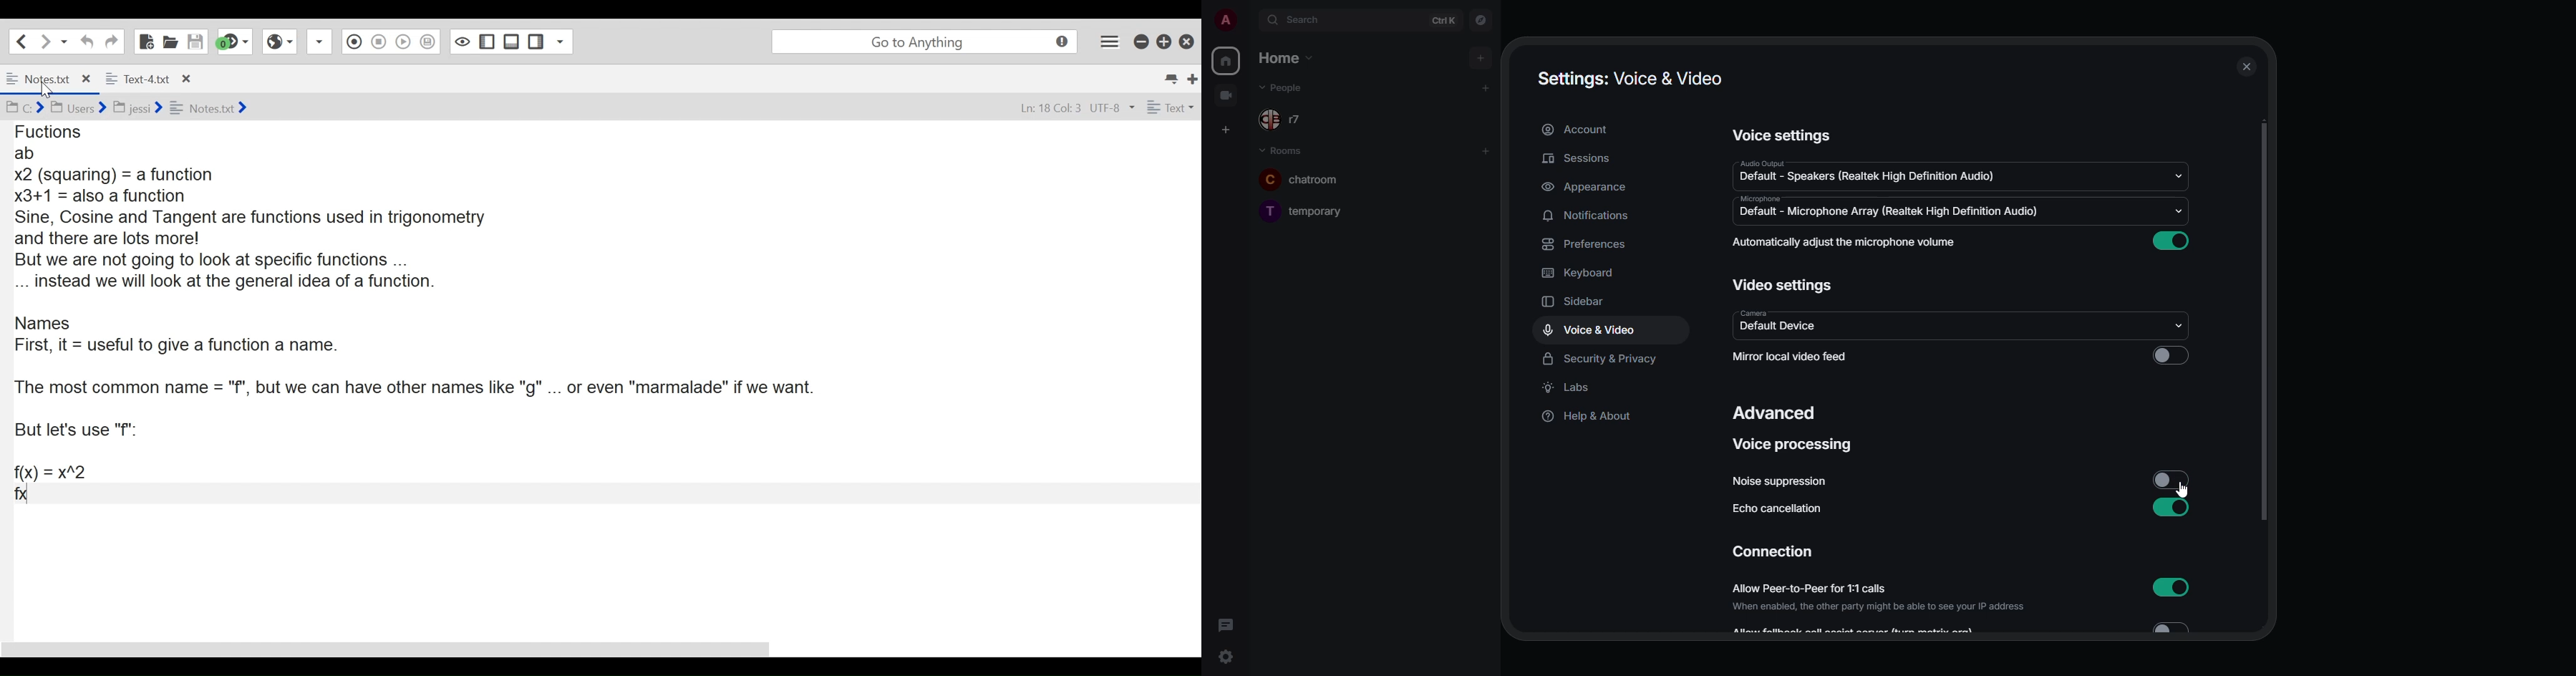 The width and height of the screenshot is (2576, 700). What do you see at coordinates (2173, 506) in the screenshot?
I see `enabled` at bounding box center [2173, 506].